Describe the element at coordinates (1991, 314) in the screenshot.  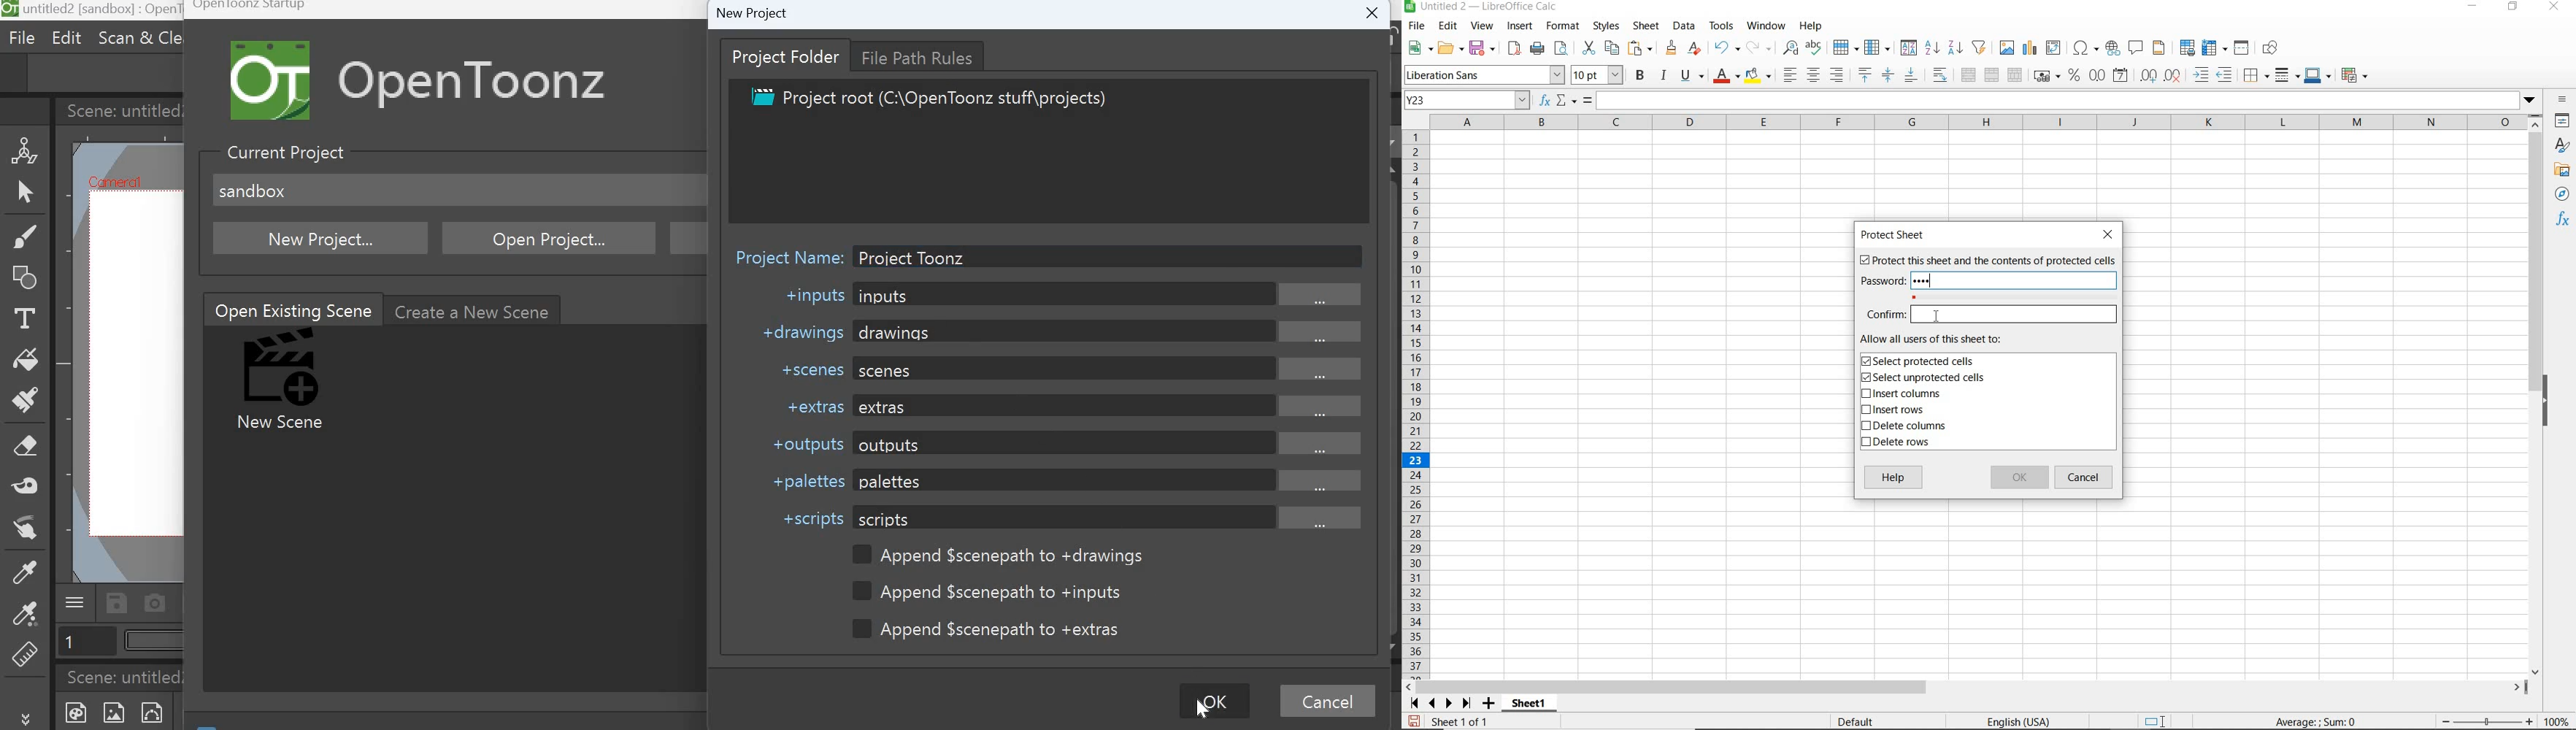
I see `CONFIRM` at that location.